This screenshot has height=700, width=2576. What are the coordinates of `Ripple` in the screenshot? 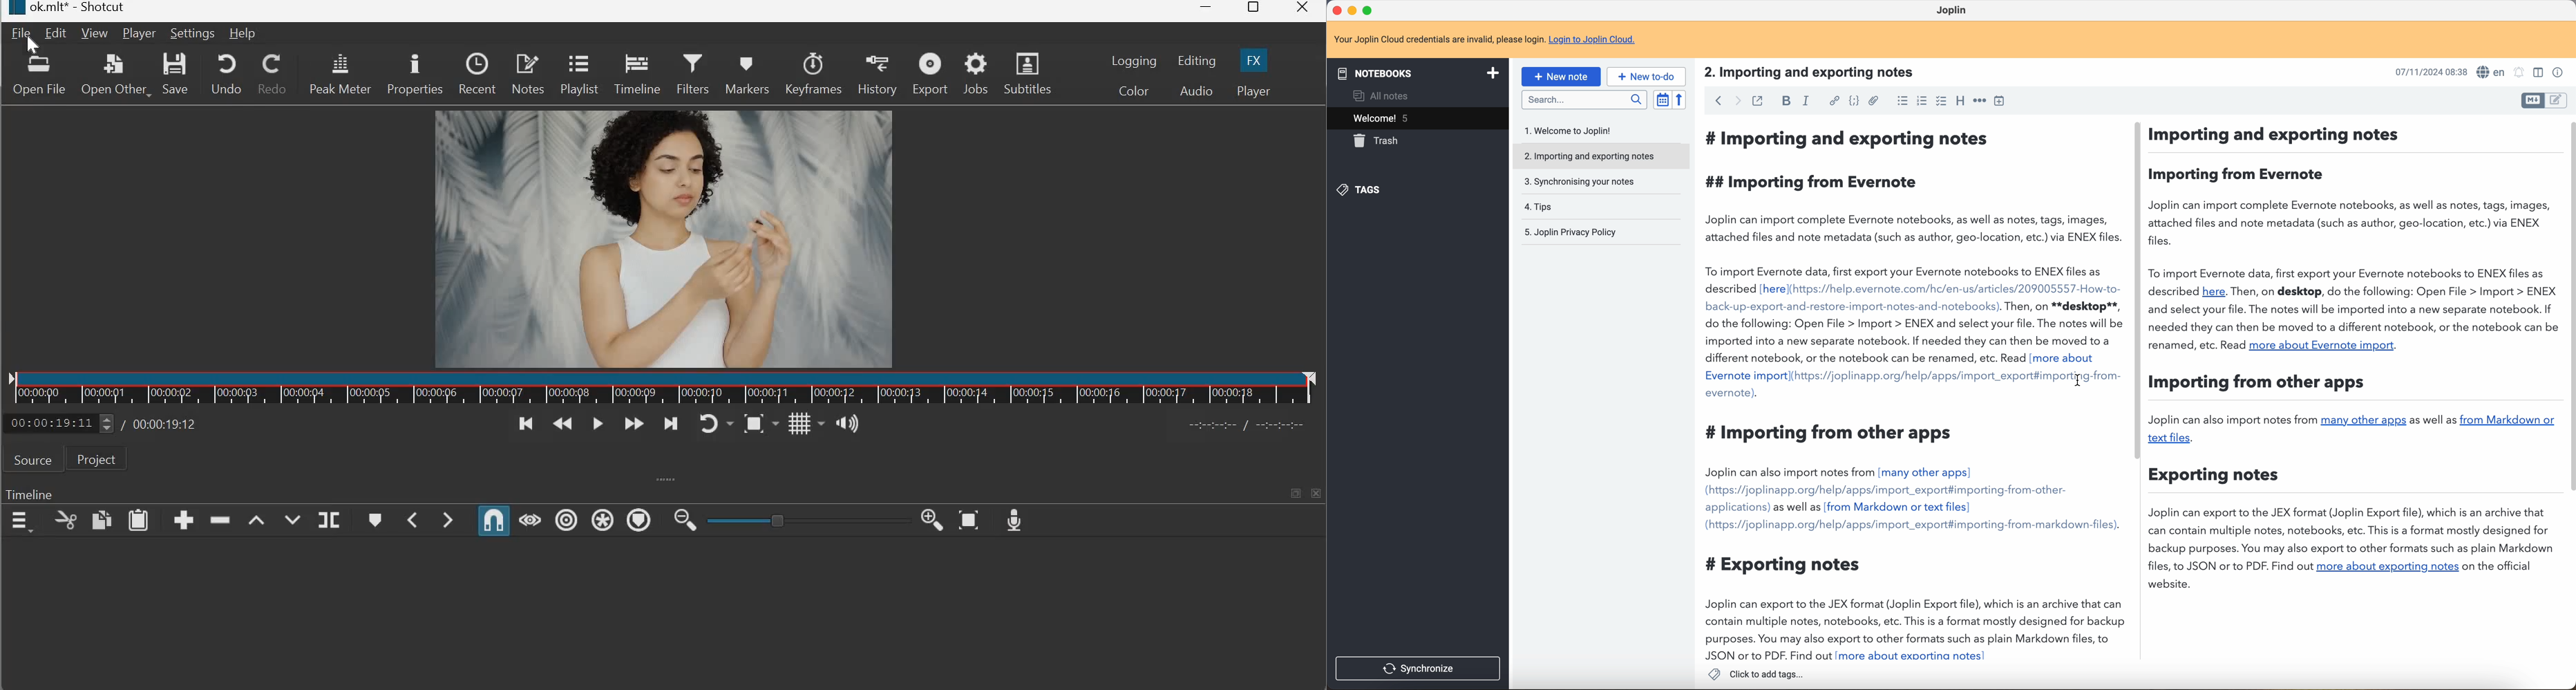 It's located at (566, 520).